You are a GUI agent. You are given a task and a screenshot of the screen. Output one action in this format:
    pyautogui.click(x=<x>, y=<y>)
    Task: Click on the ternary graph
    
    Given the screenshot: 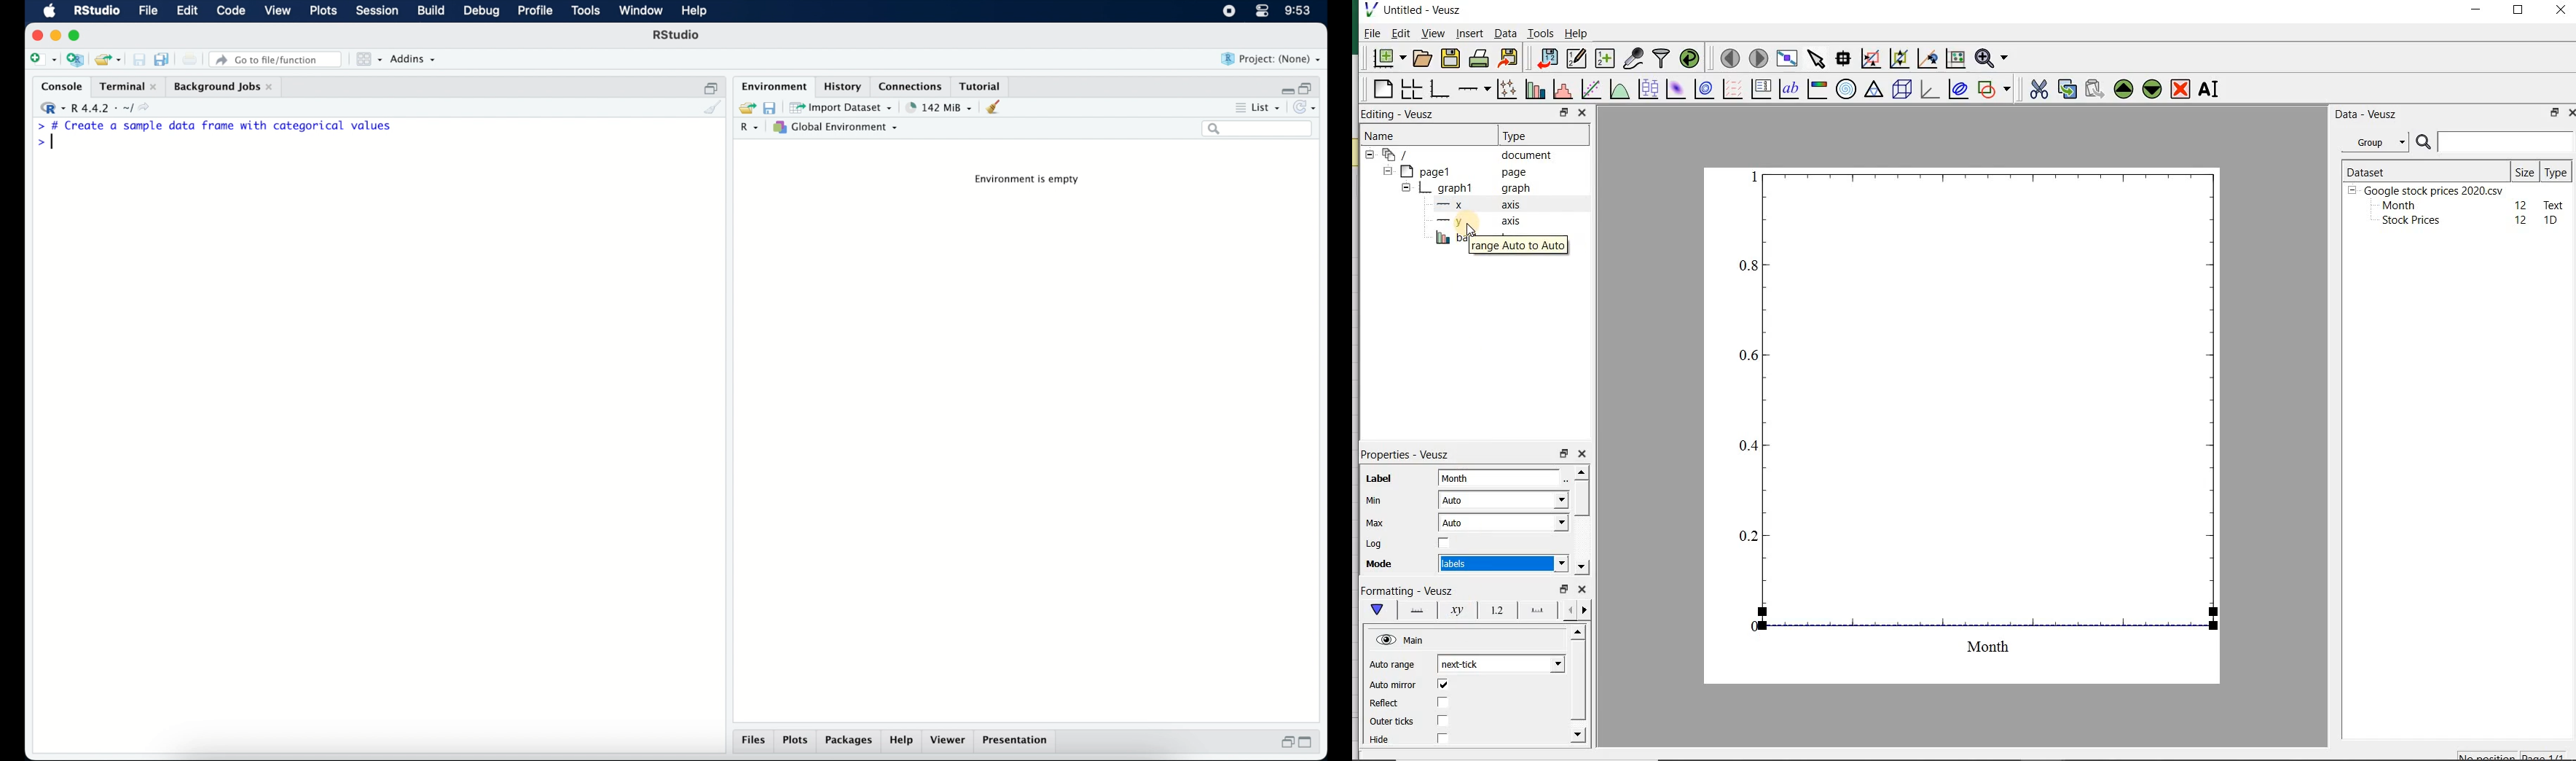 What is the action you would take?
    pyautogui.click(x=1873, y=90)
    